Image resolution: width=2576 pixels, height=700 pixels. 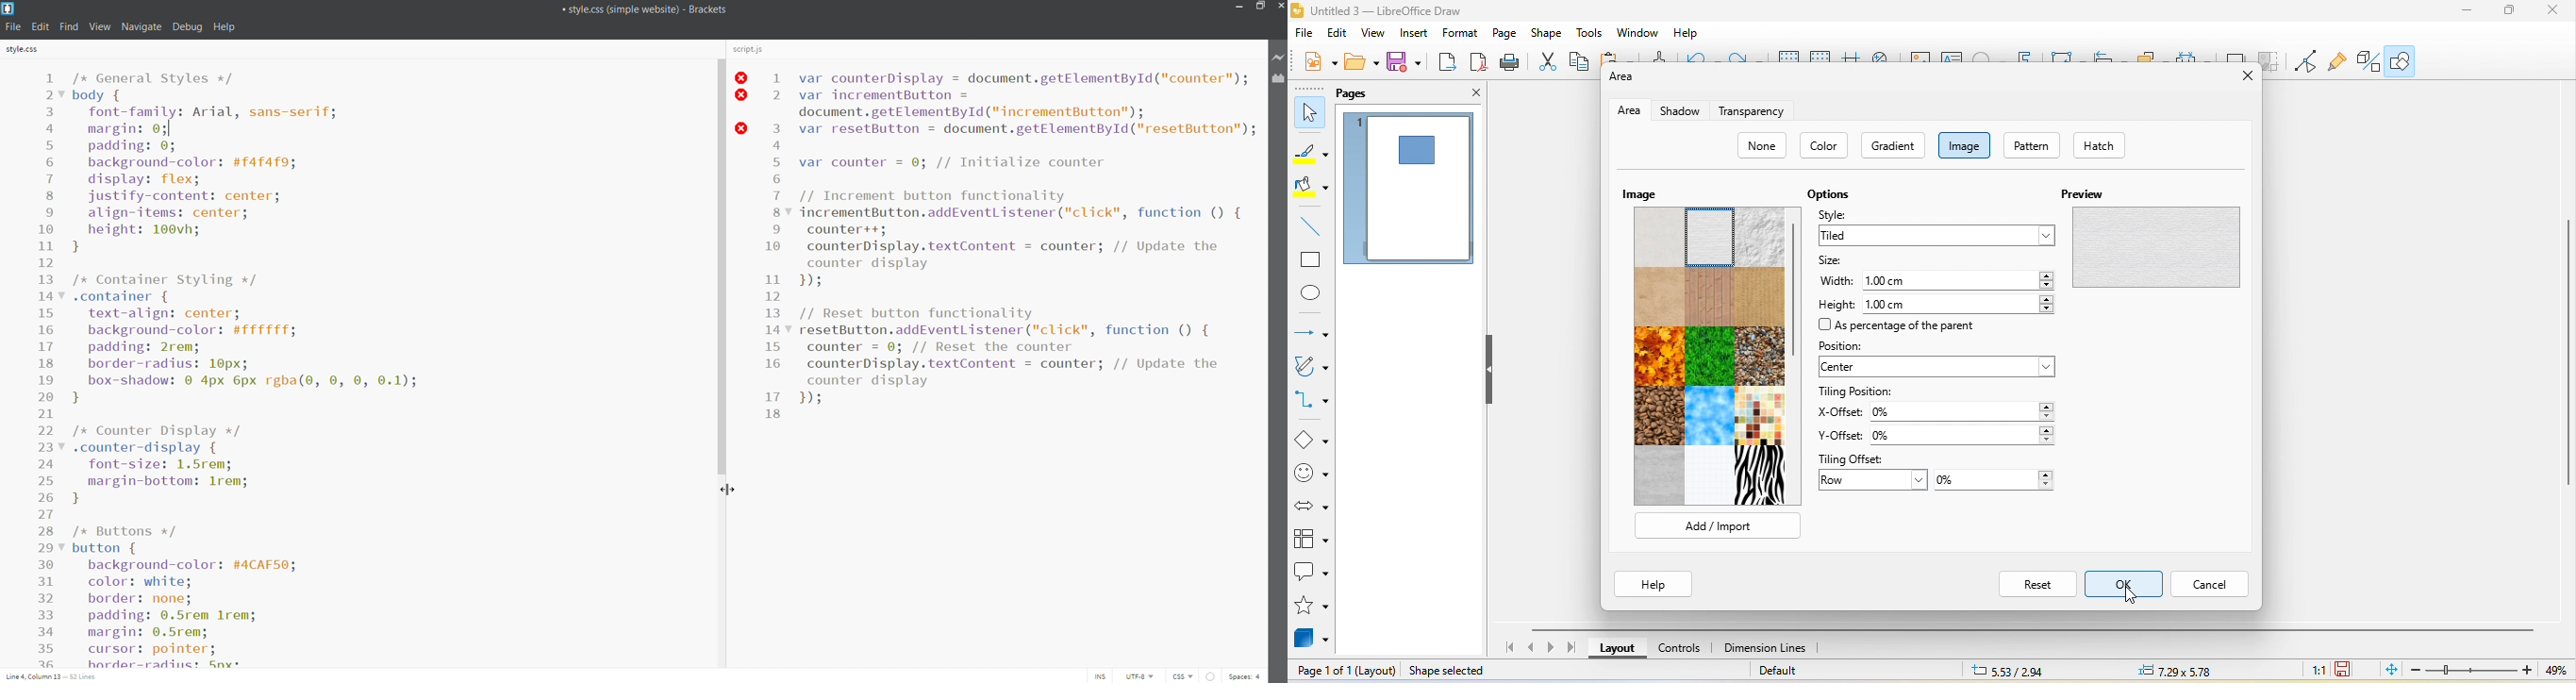 I want to click on 1.00 cm, so click(x=1960, y=302).